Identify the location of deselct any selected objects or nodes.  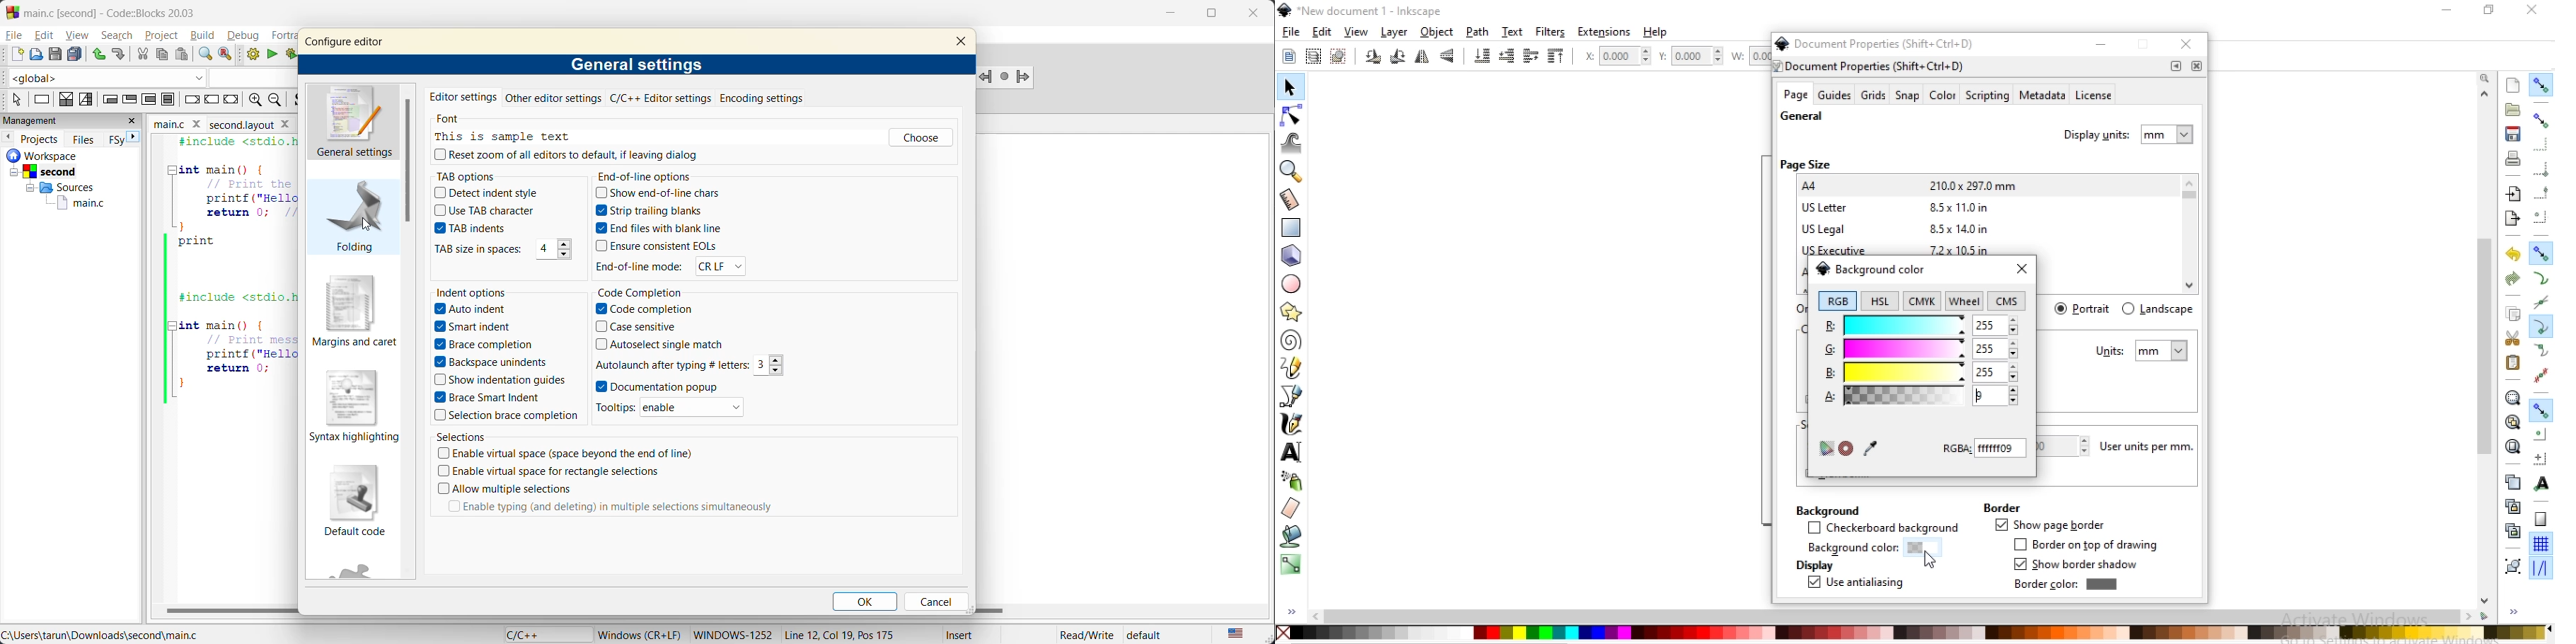
(1338, 55).